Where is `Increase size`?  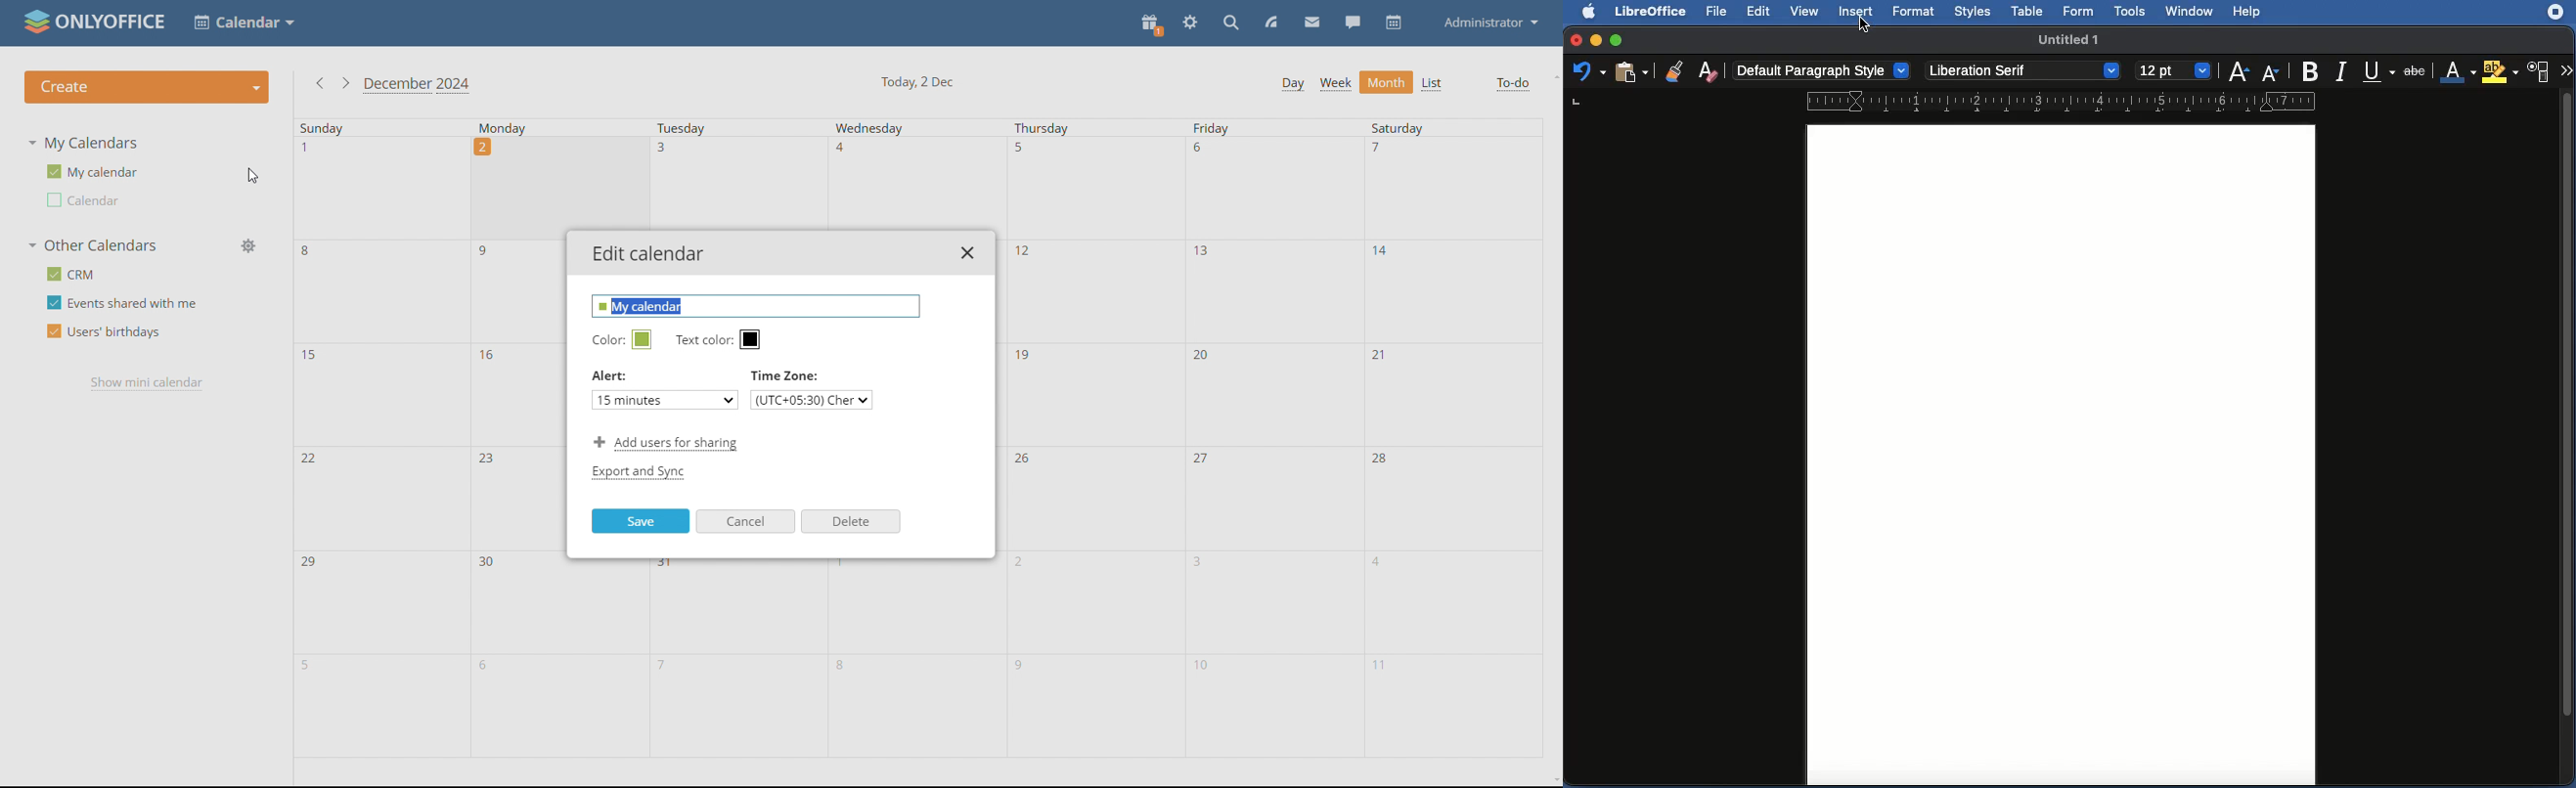 Increase size is located at coordinates (2242, 68).